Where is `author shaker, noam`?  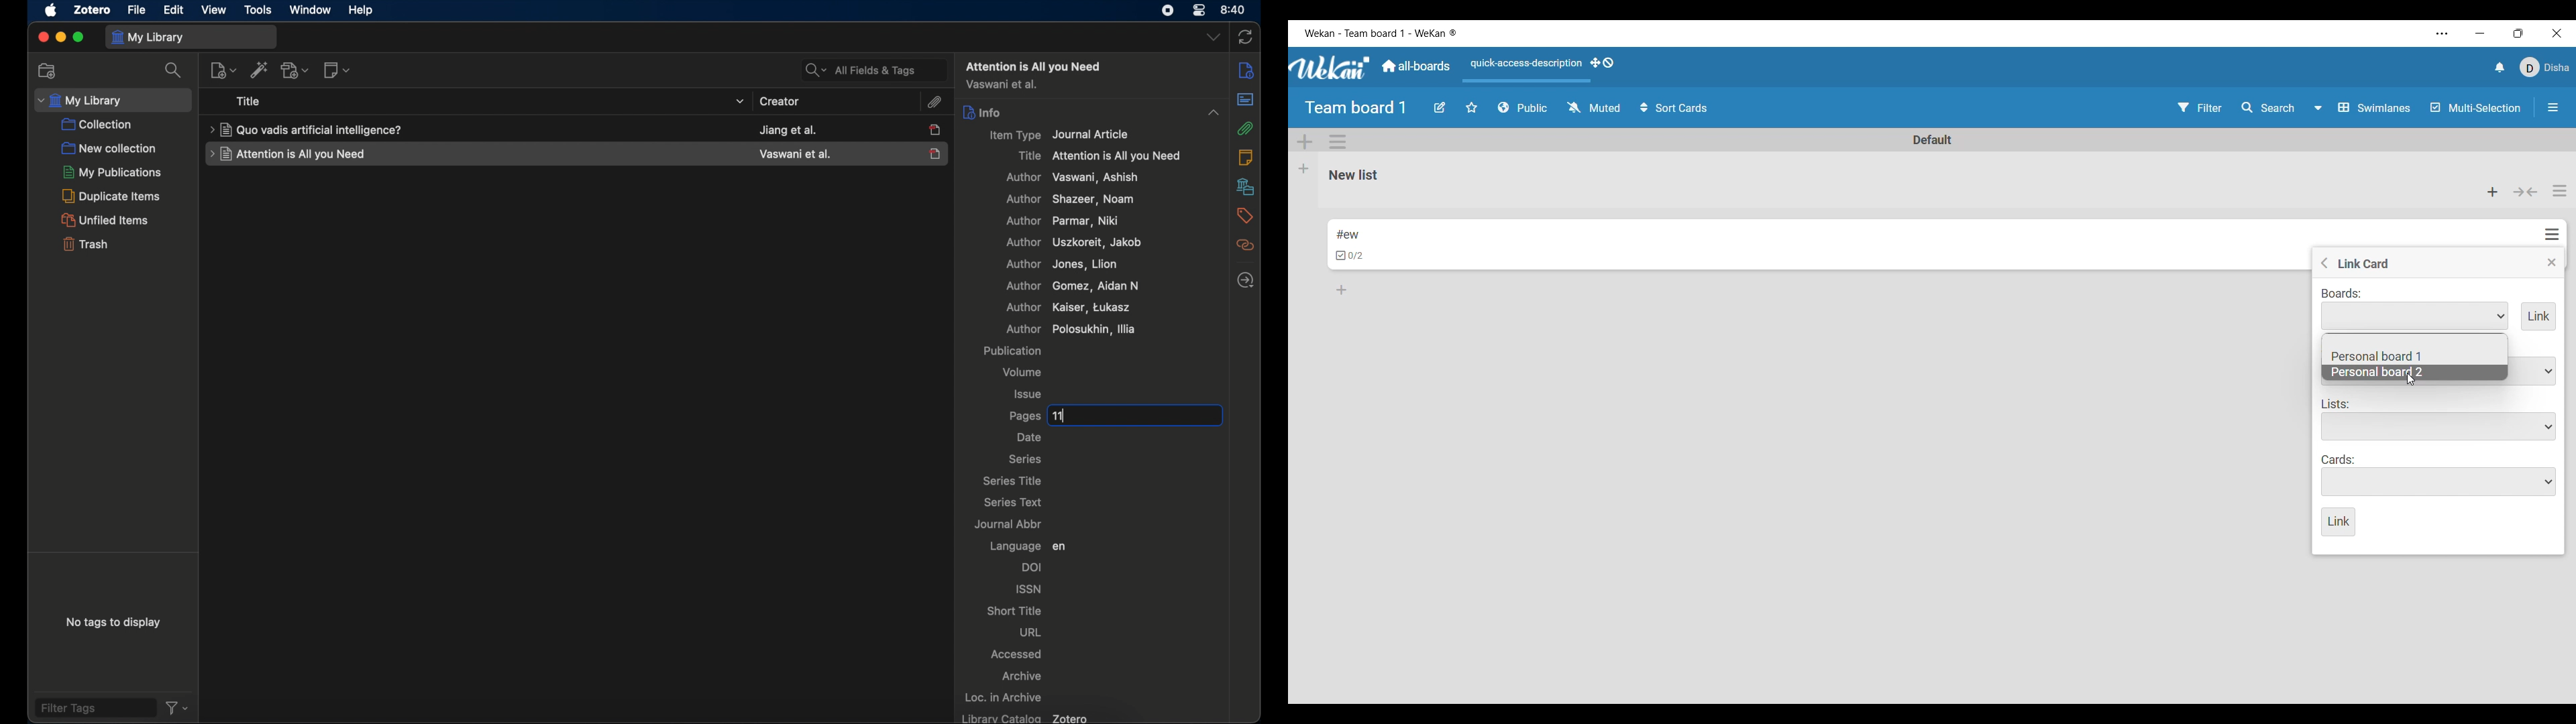 author shaker, noam is located at coordinates (1074, 200).